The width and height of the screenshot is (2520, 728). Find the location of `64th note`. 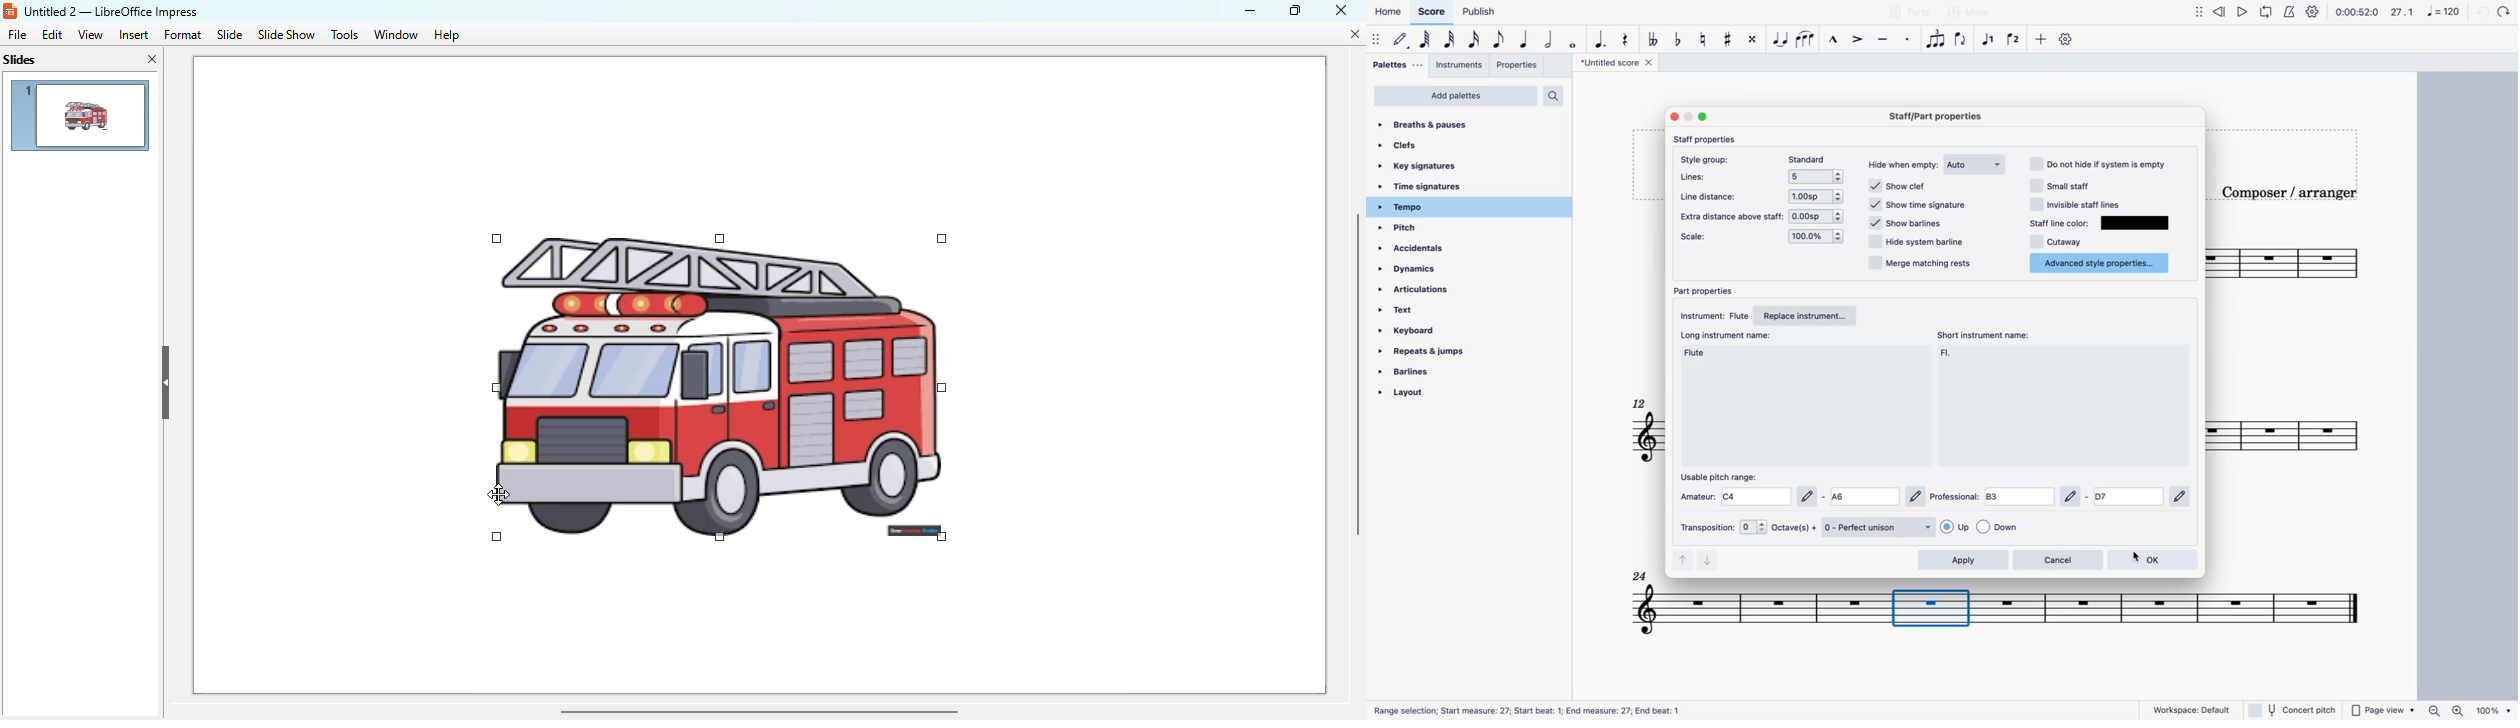

64th note is located at coordinates (1426, 40).